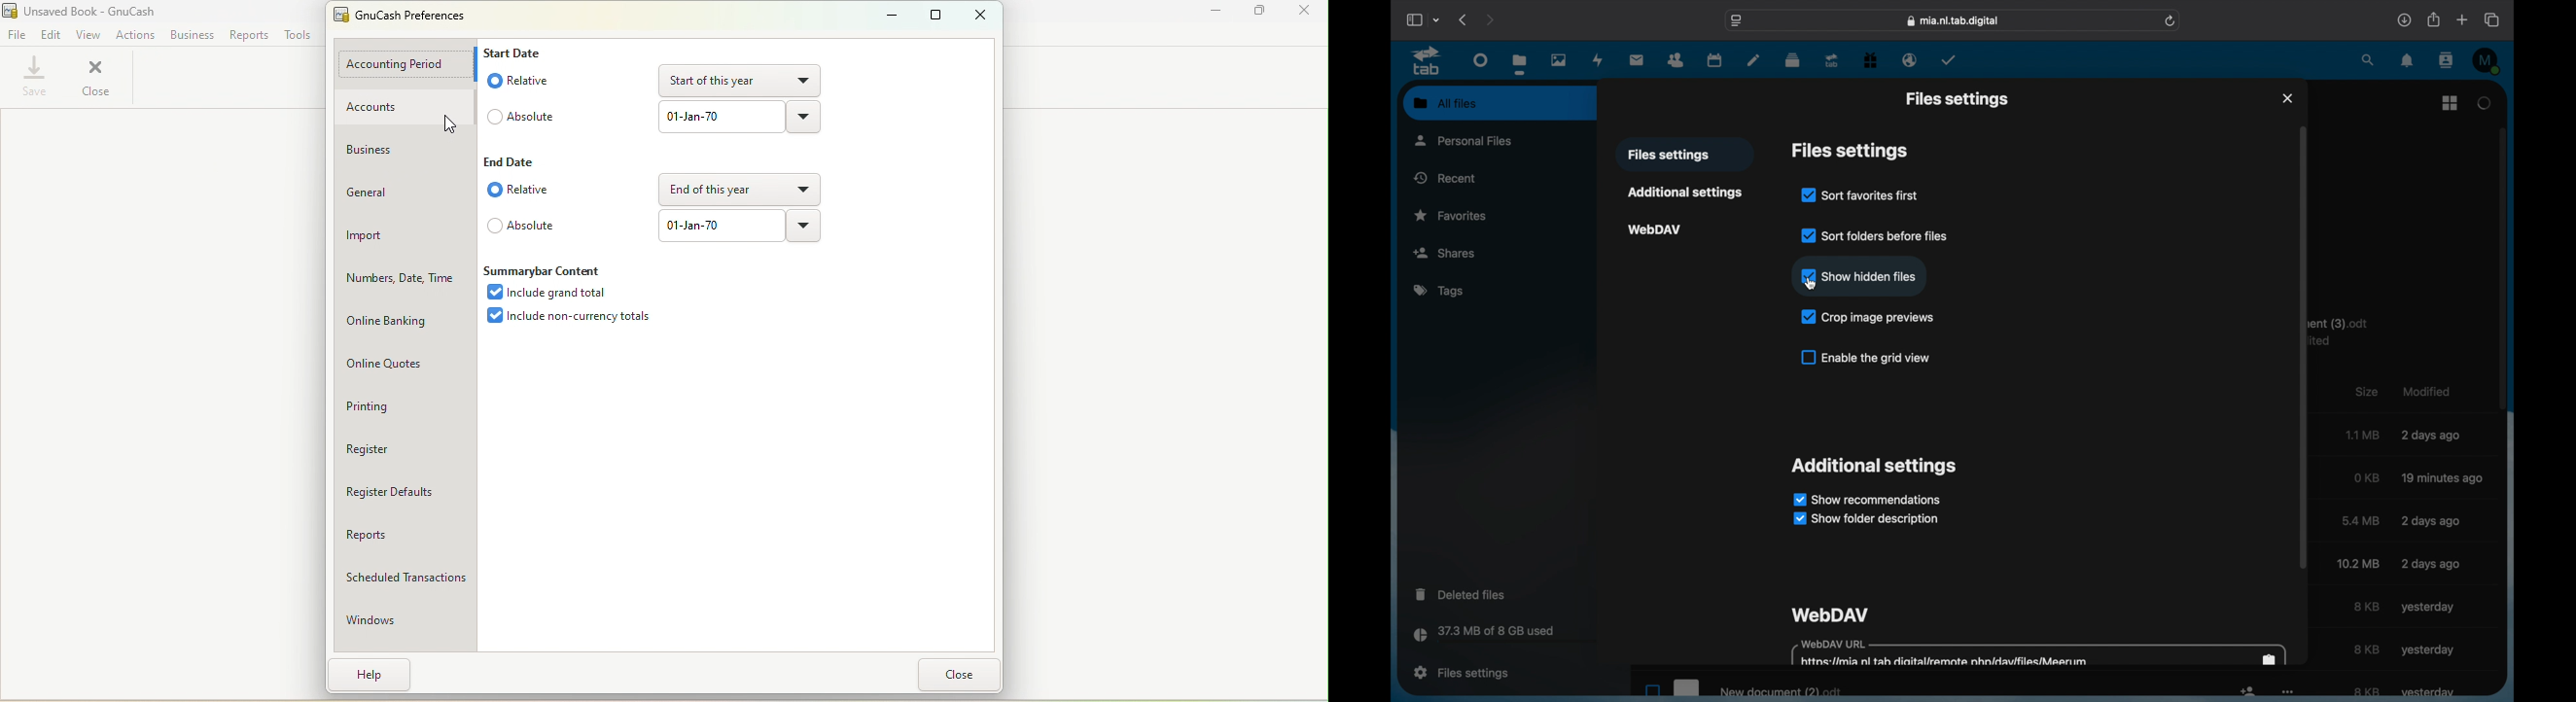 The width and height of the screenshot is (2576, 728). Describe the element at coordinates (2431, 564) in the screenshot. I see `modified` at that location.